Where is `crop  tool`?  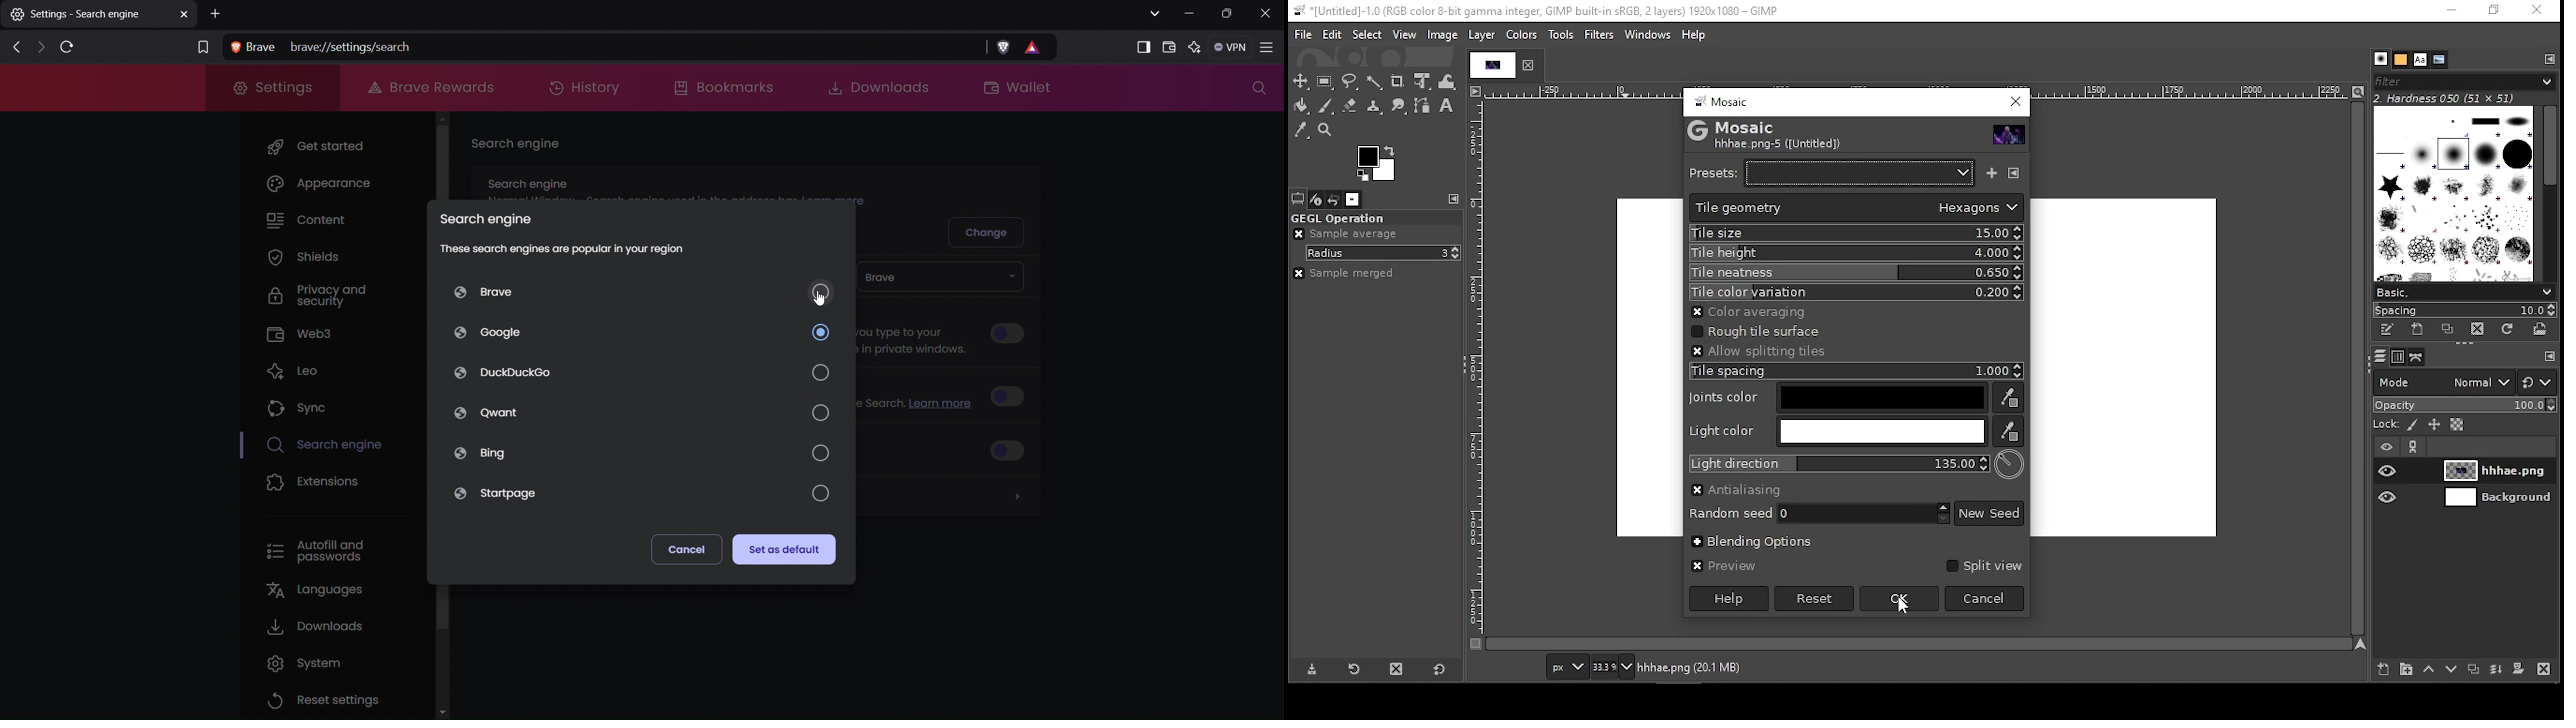 crop  tool is located at coordinates (1398, 82).